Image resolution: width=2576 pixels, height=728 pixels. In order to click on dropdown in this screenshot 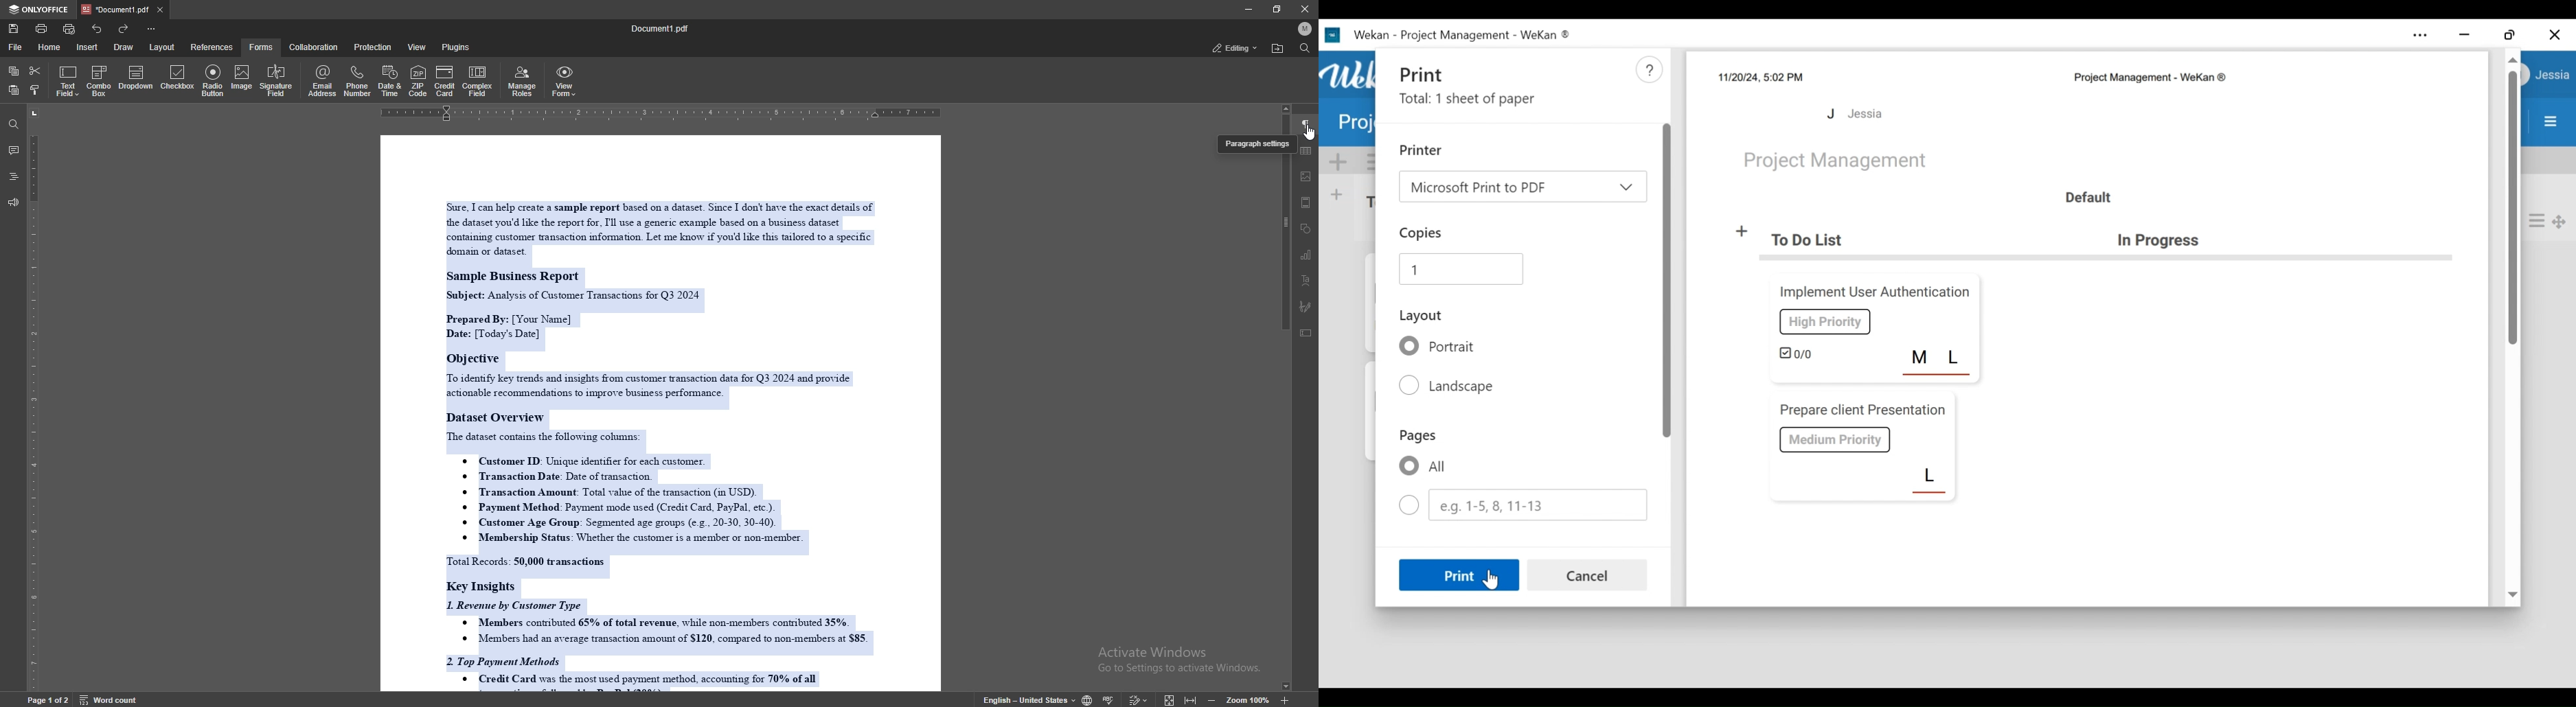, I will do `click(136, 79)`.